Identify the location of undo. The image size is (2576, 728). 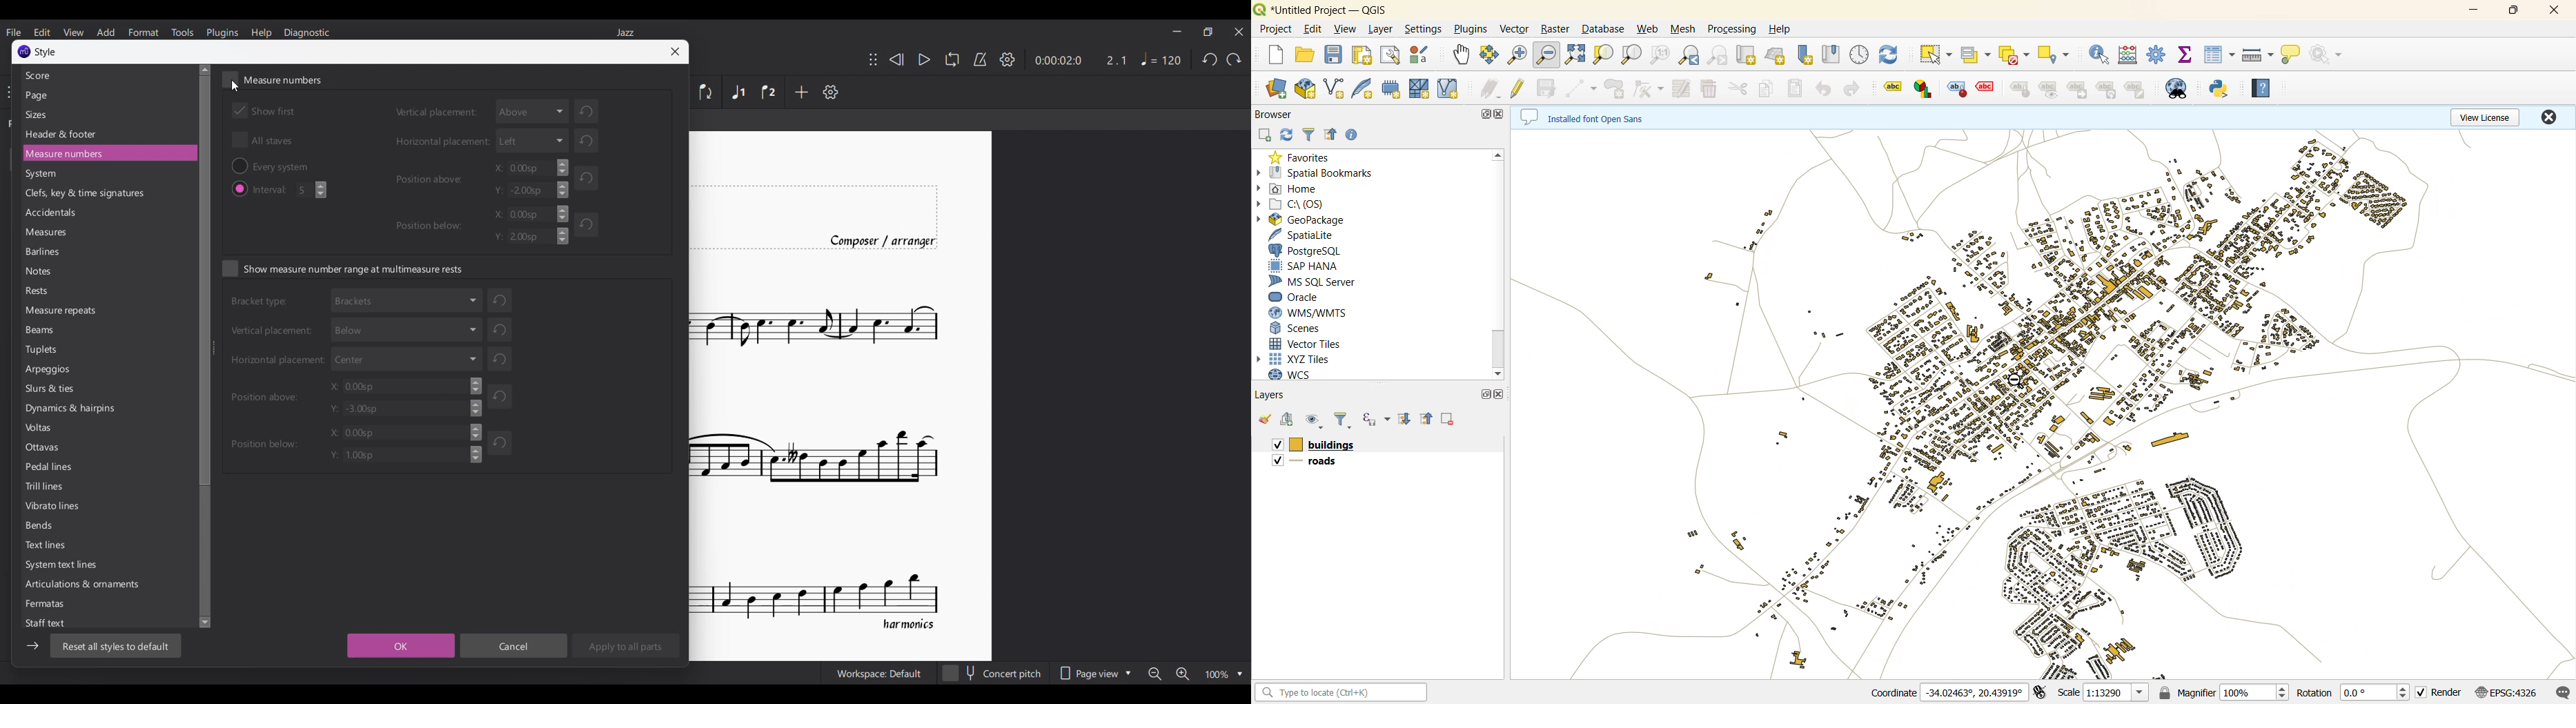
(1823, 92).